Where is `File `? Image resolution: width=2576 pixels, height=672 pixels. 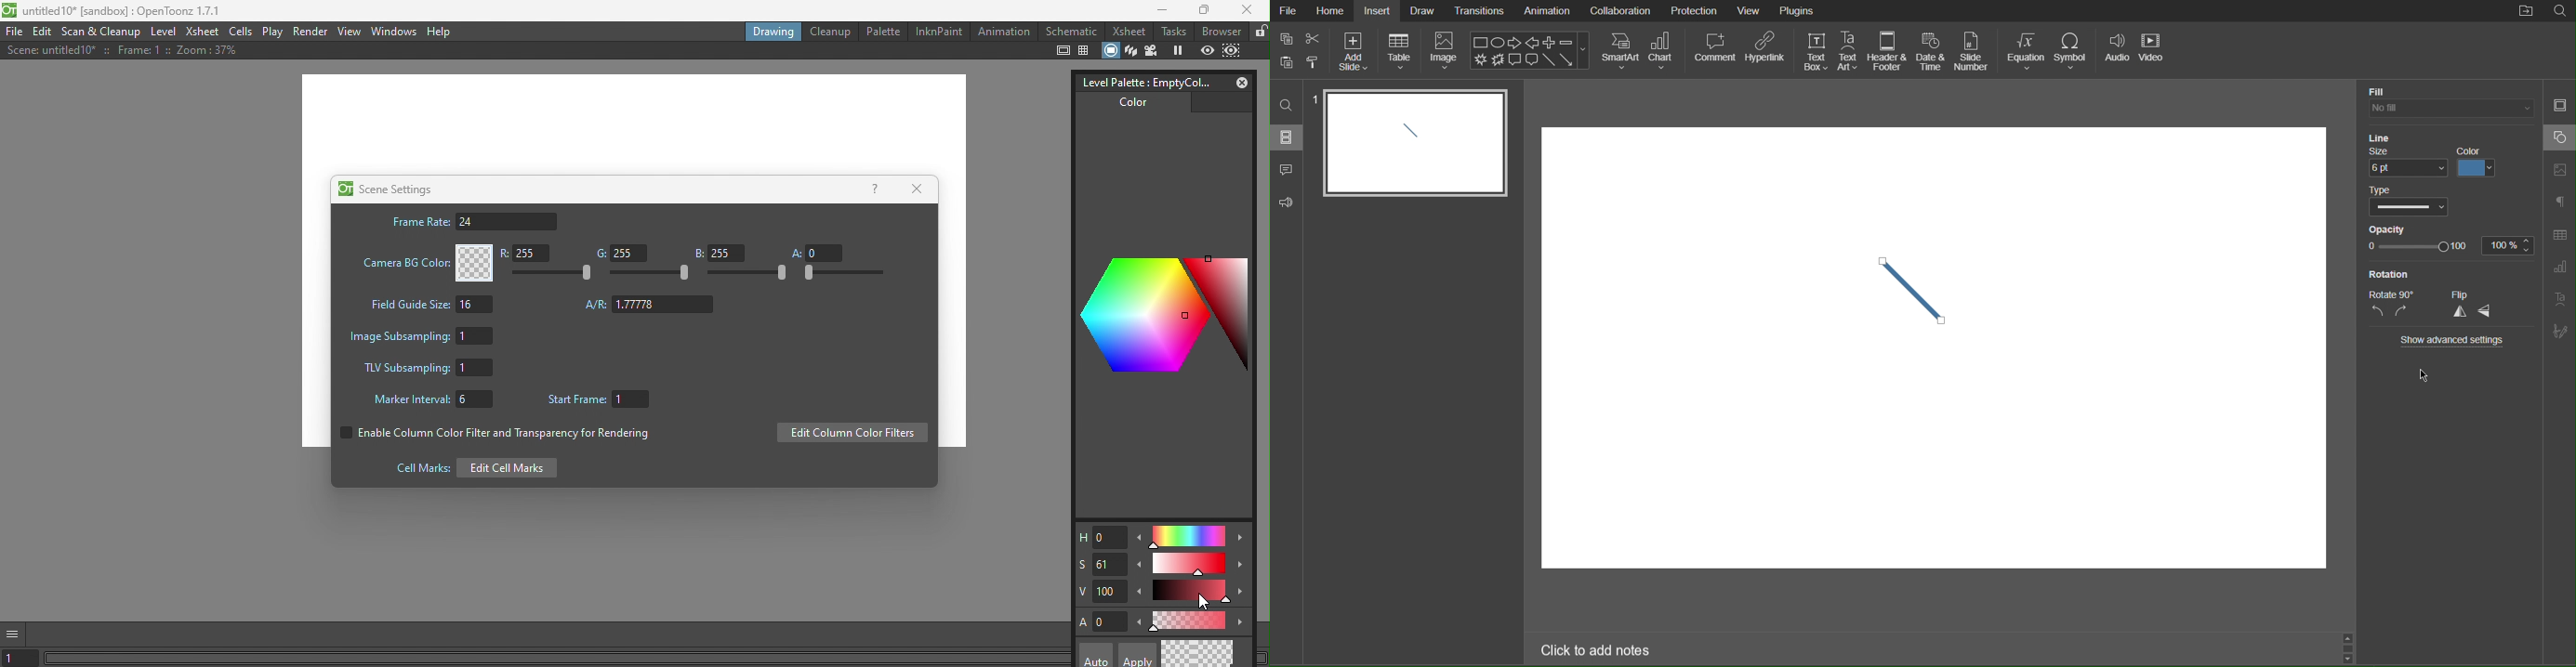 File  is located at coordinates (1289, 12).